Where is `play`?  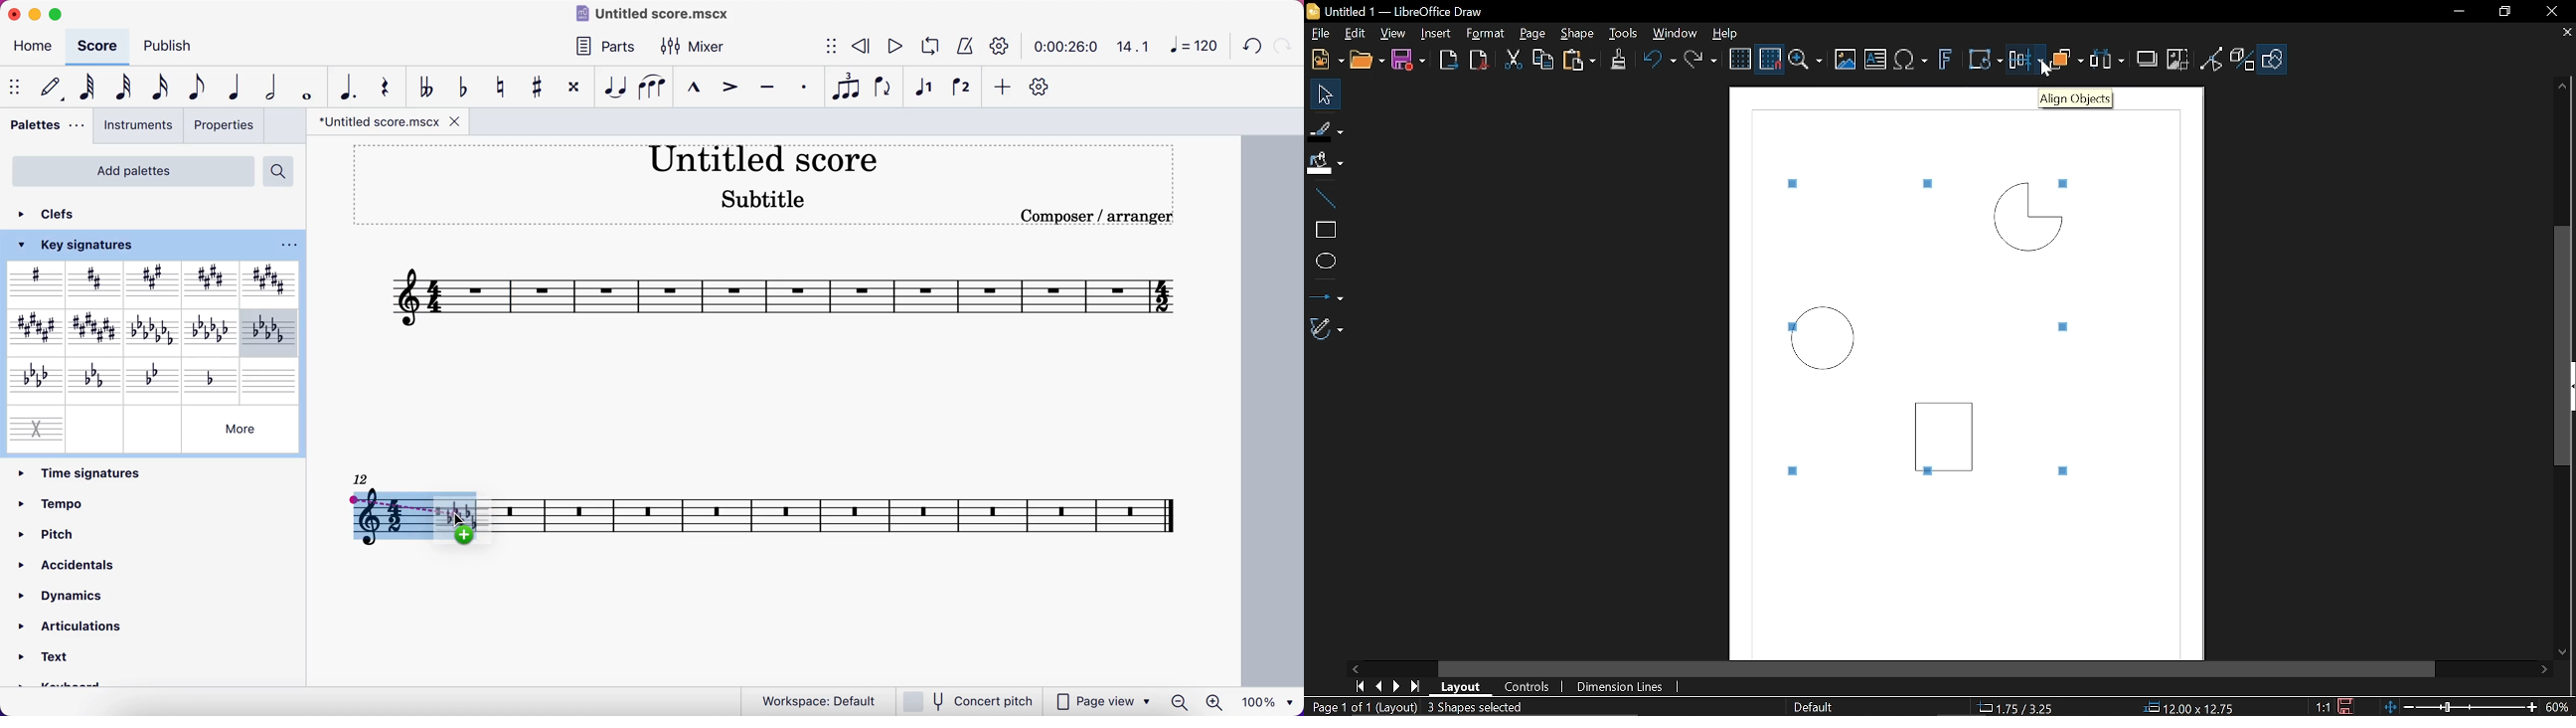
play is located at coordinates (892, 45).